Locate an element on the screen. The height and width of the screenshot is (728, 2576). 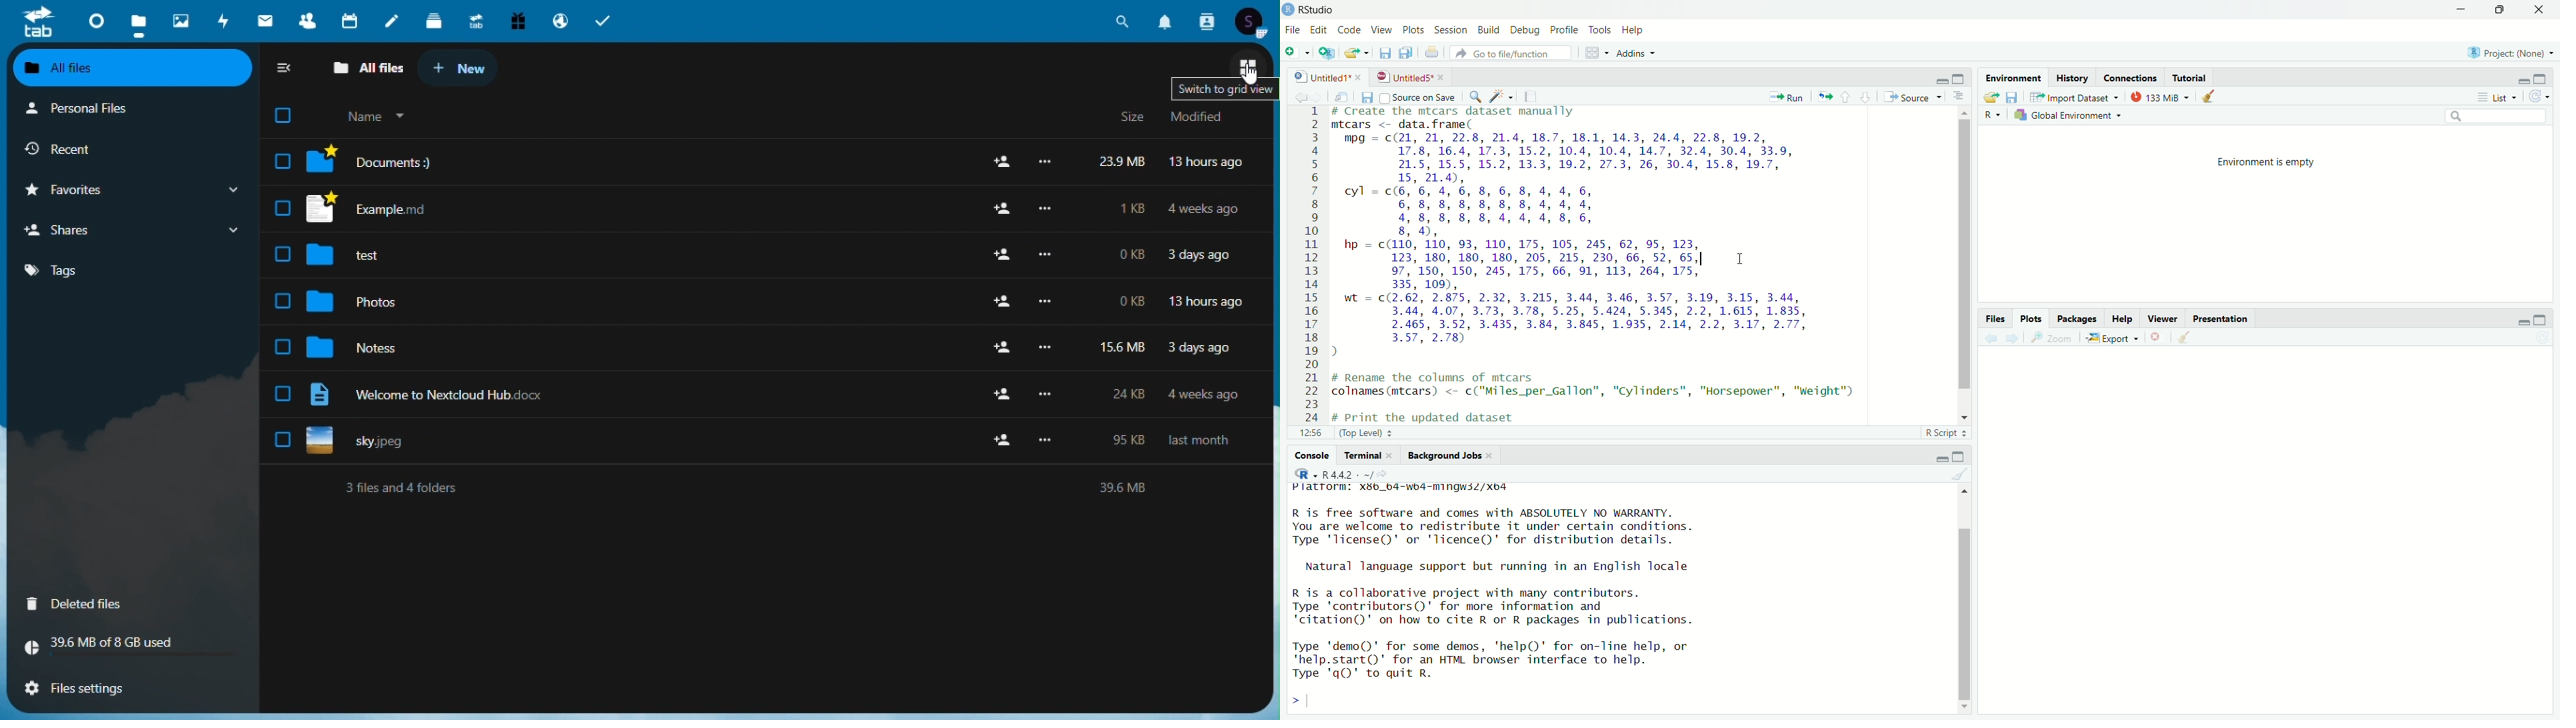
files settings is located at coordinates (114, 689).